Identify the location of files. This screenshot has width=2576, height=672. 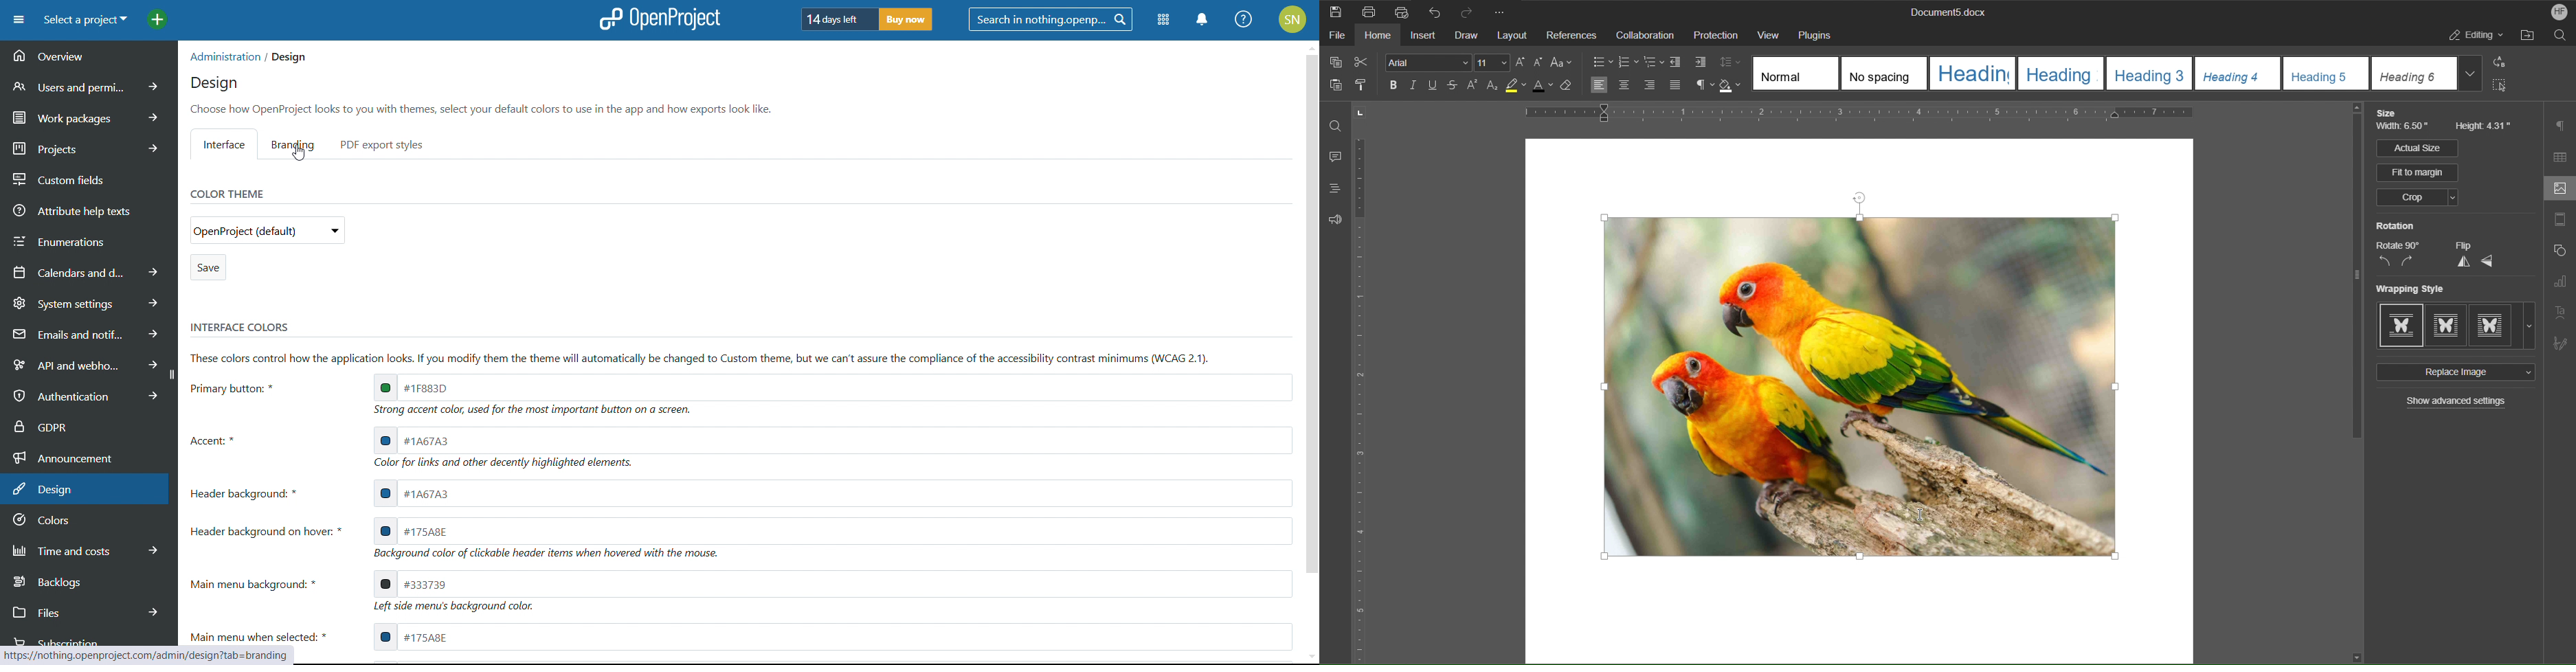
(86, 611).